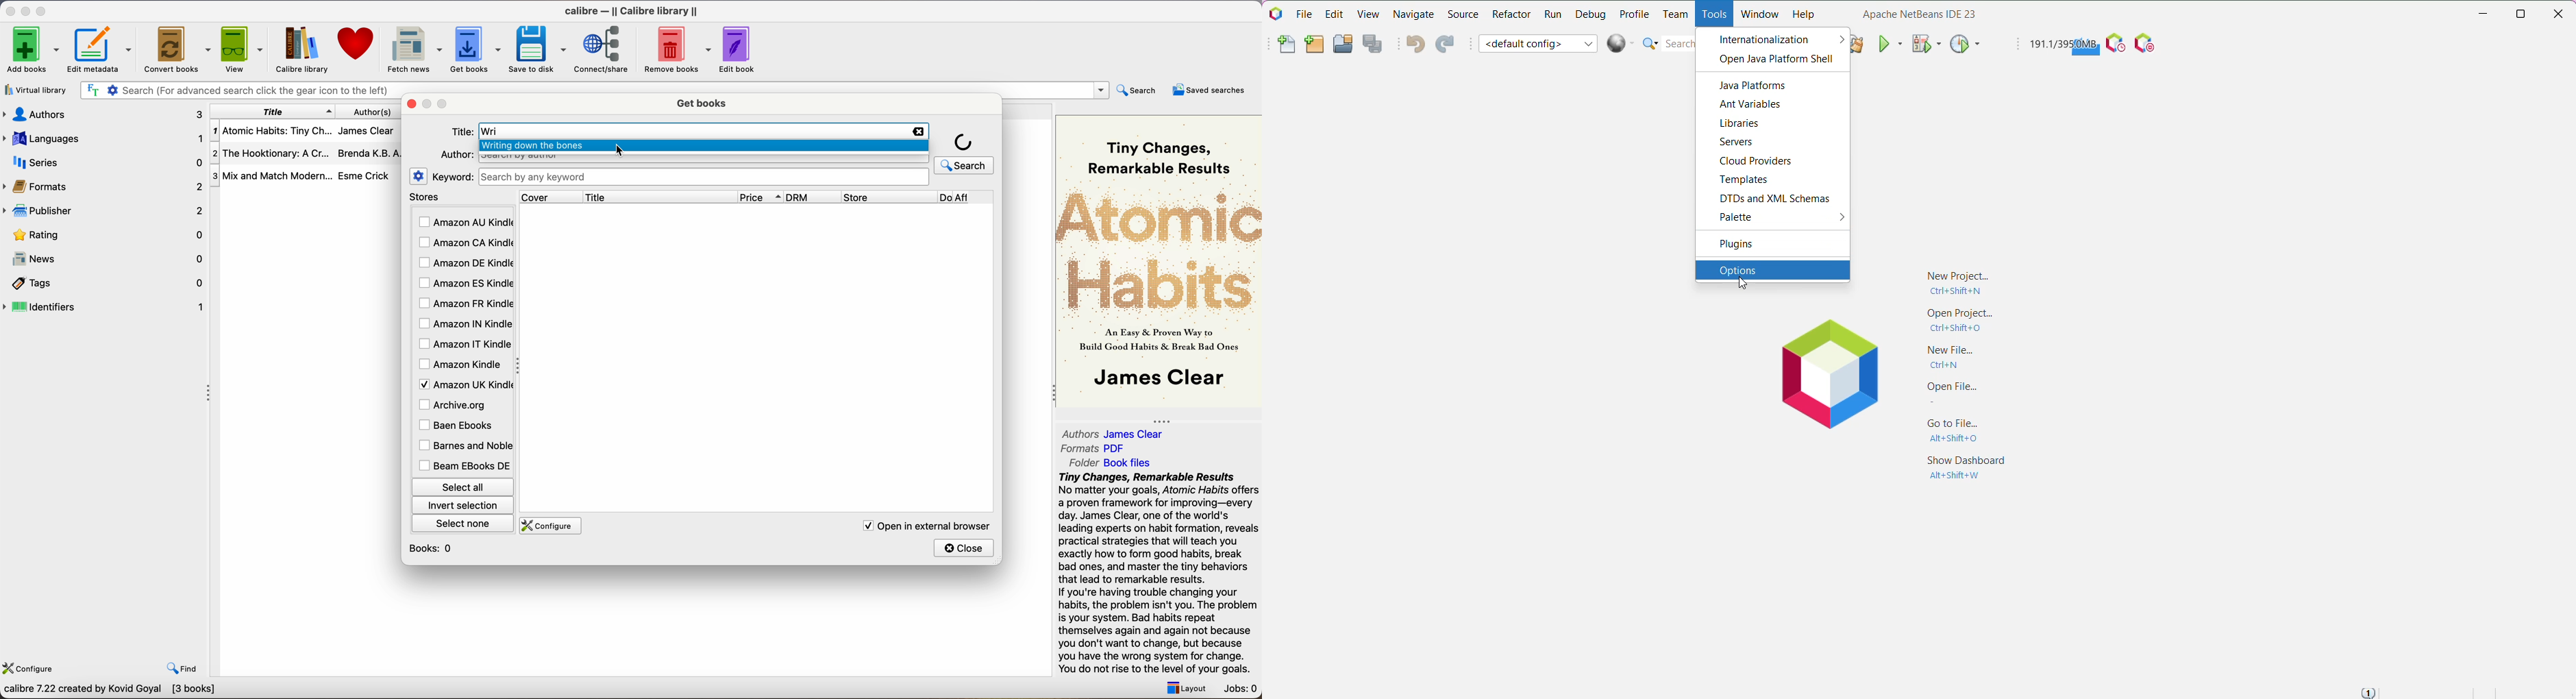 The height and width of the screenshot is (700, 2576). What do you see at coordinates (455, 154) in the screenshot?
I see `author` at bounding box center [455, 154].